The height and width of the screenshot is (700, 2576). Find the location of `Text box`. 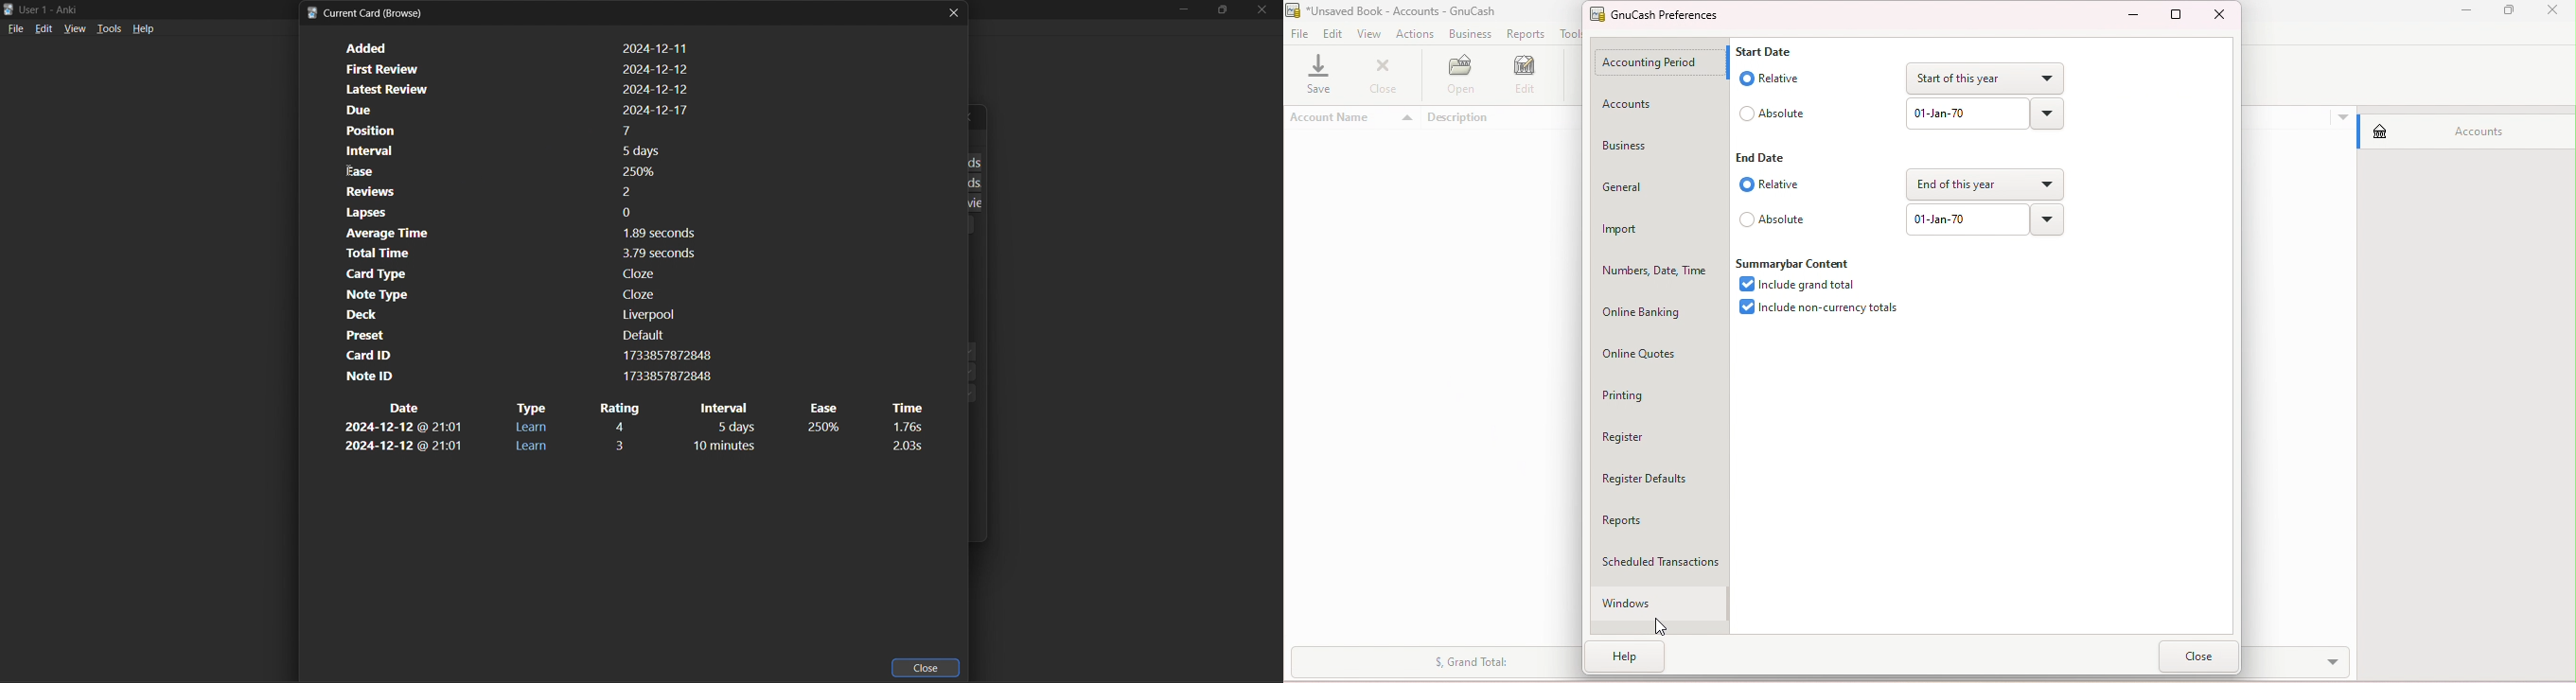

Text box is located at coordinates (1966, 219).